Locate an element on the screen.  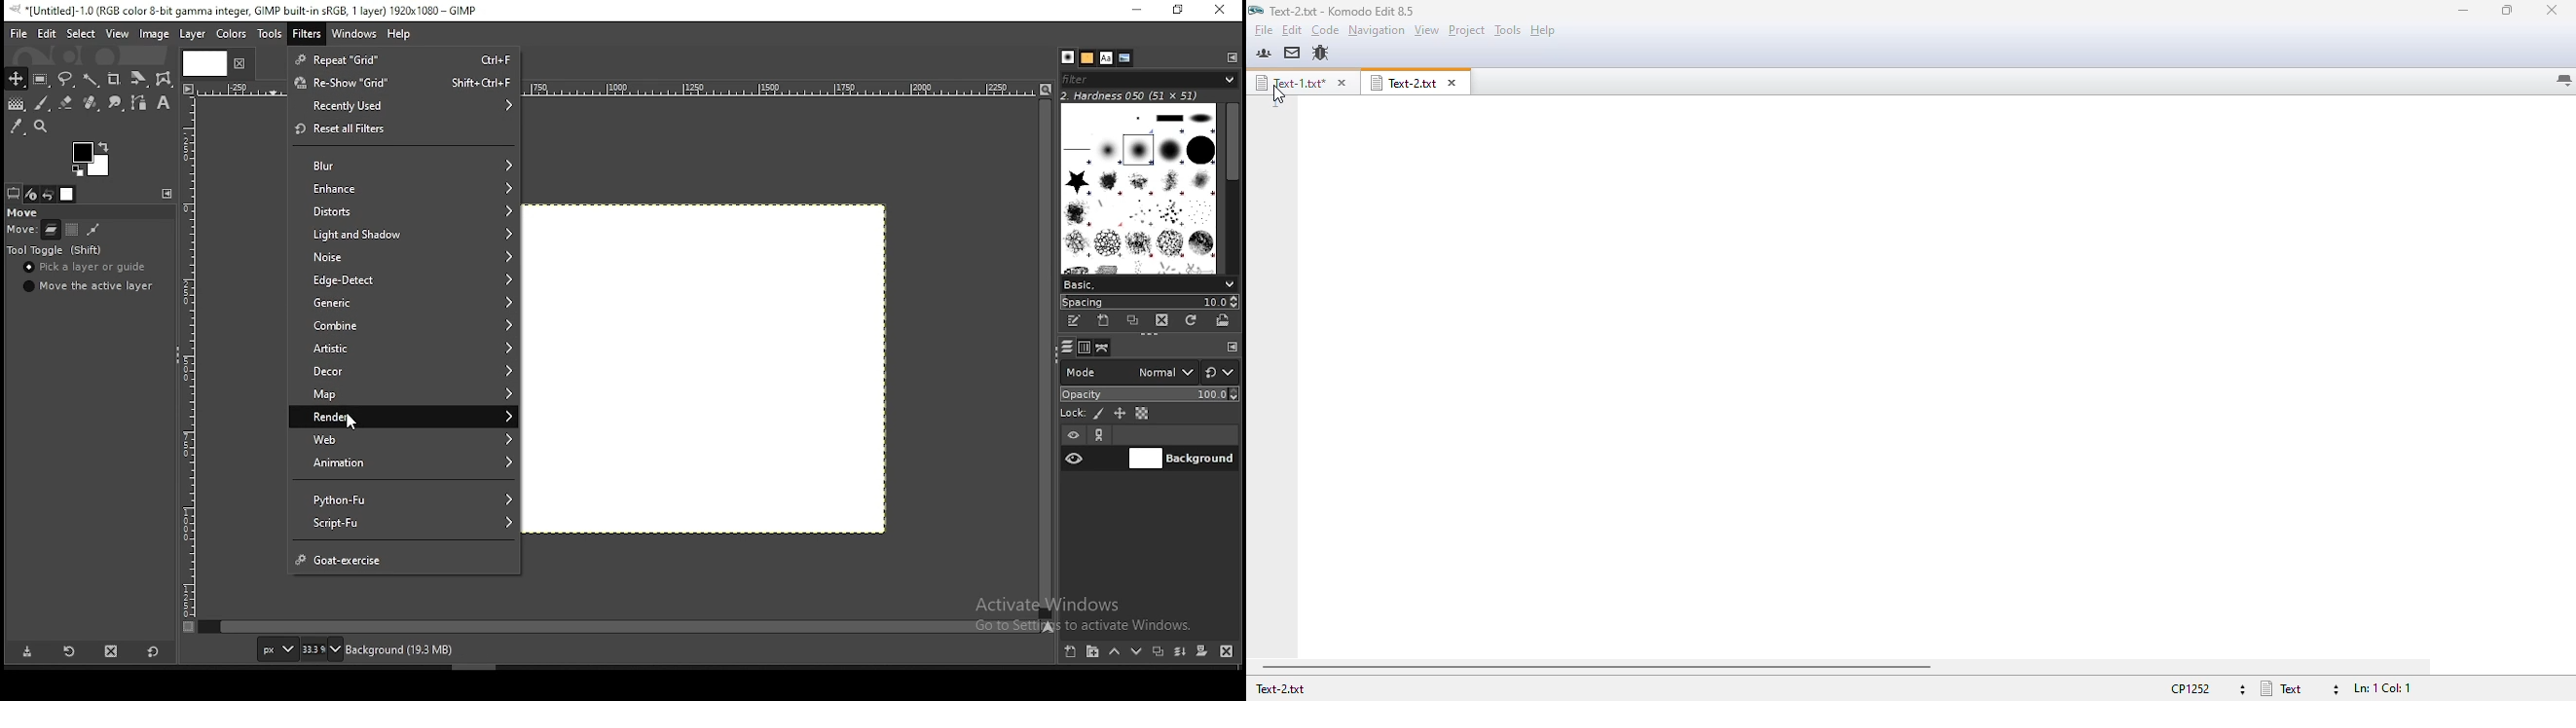
lock alpha channel is located at coordinates (1143, 413).